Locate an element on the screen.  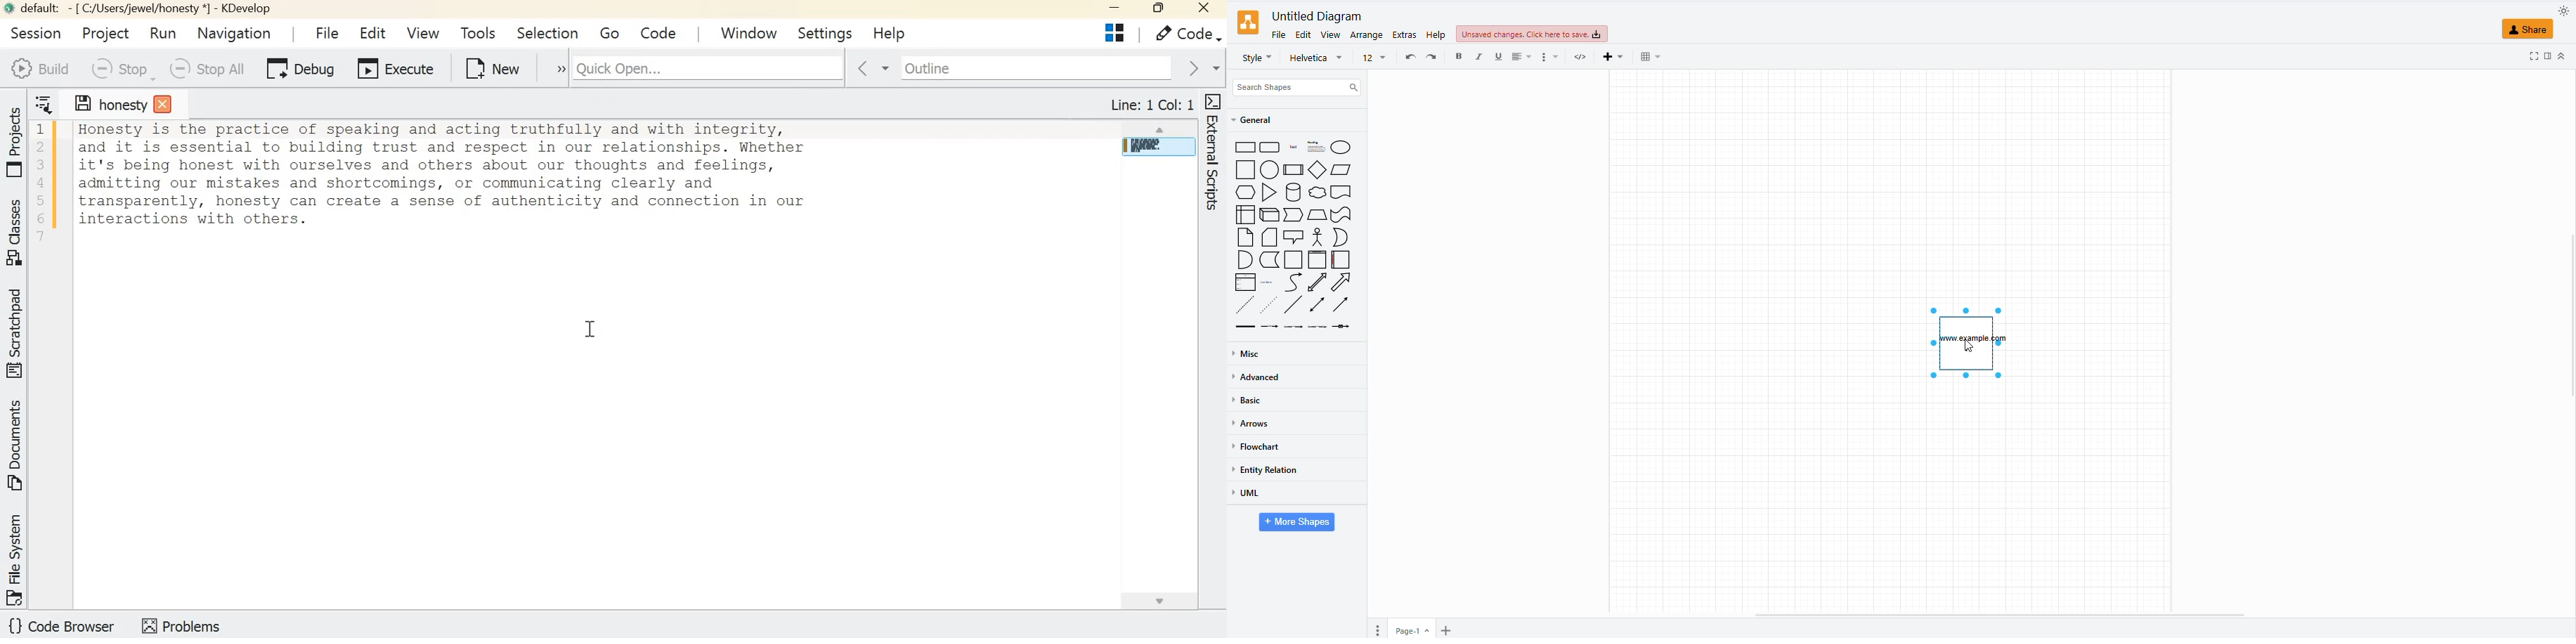
directional container is located at coordinates (1344, 307).